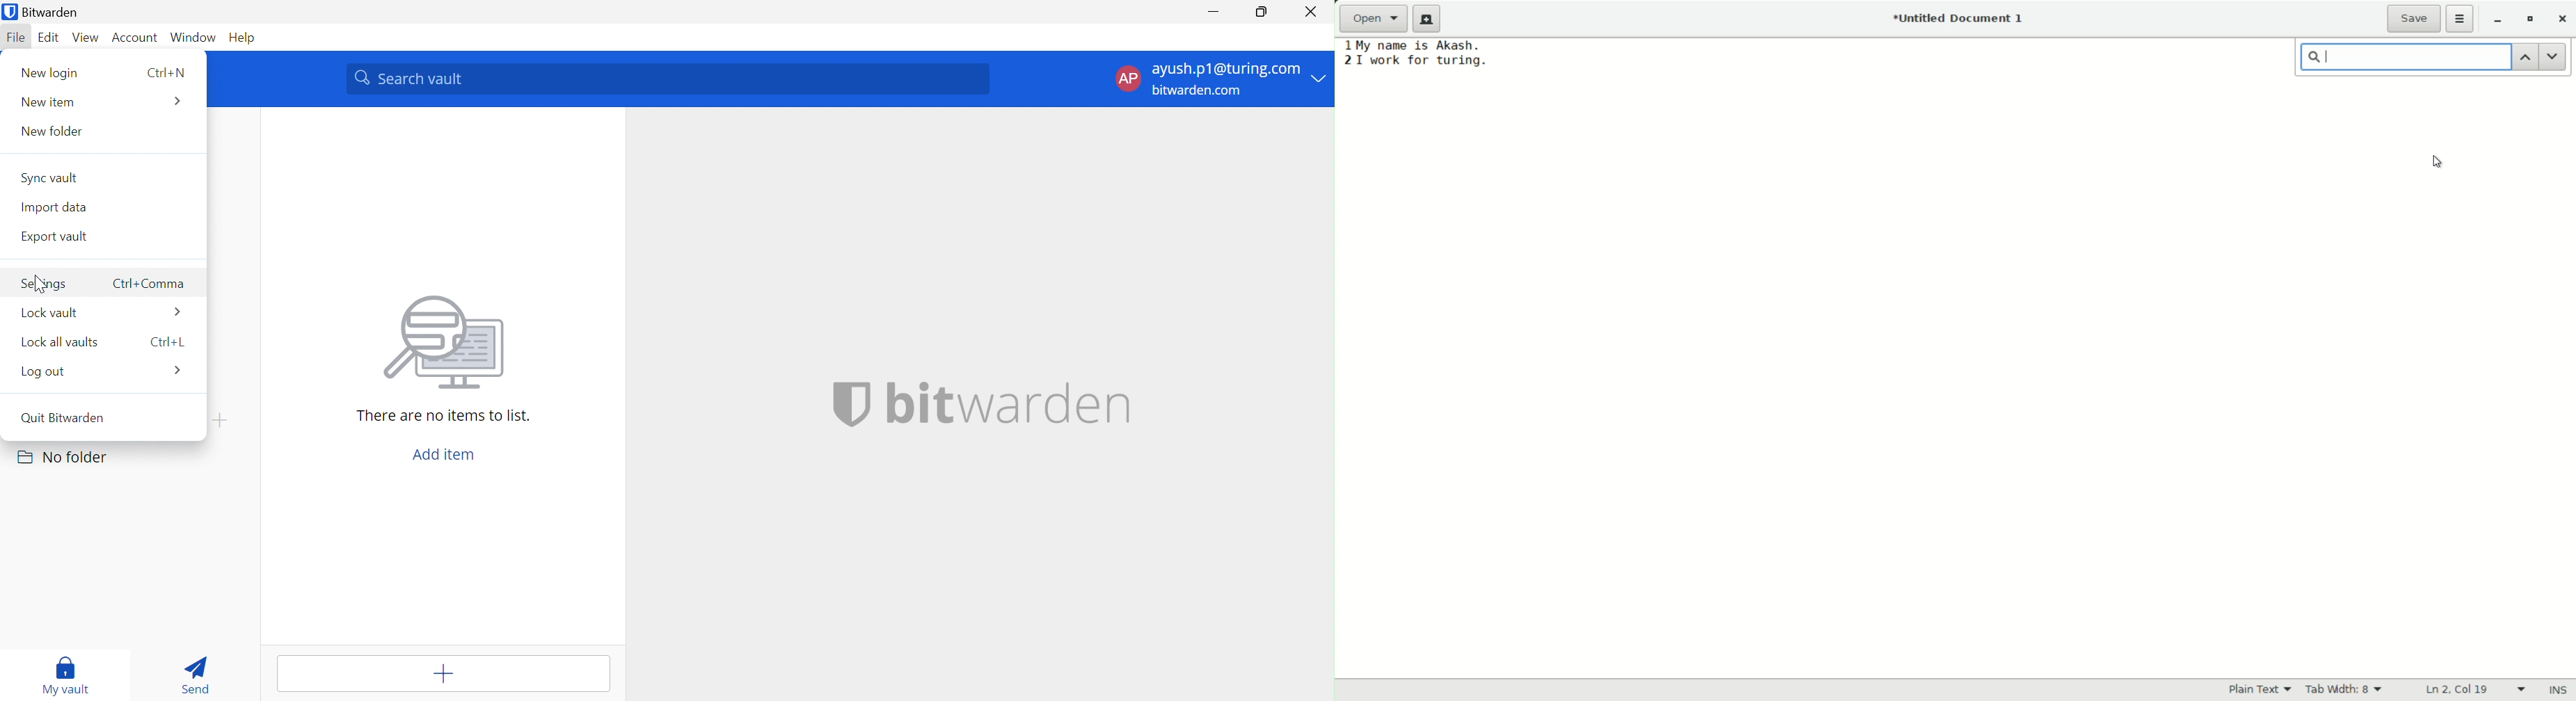 This screenshot has width=2576, height=728. I want to click on Ctrl+comma, so click(150, 284).